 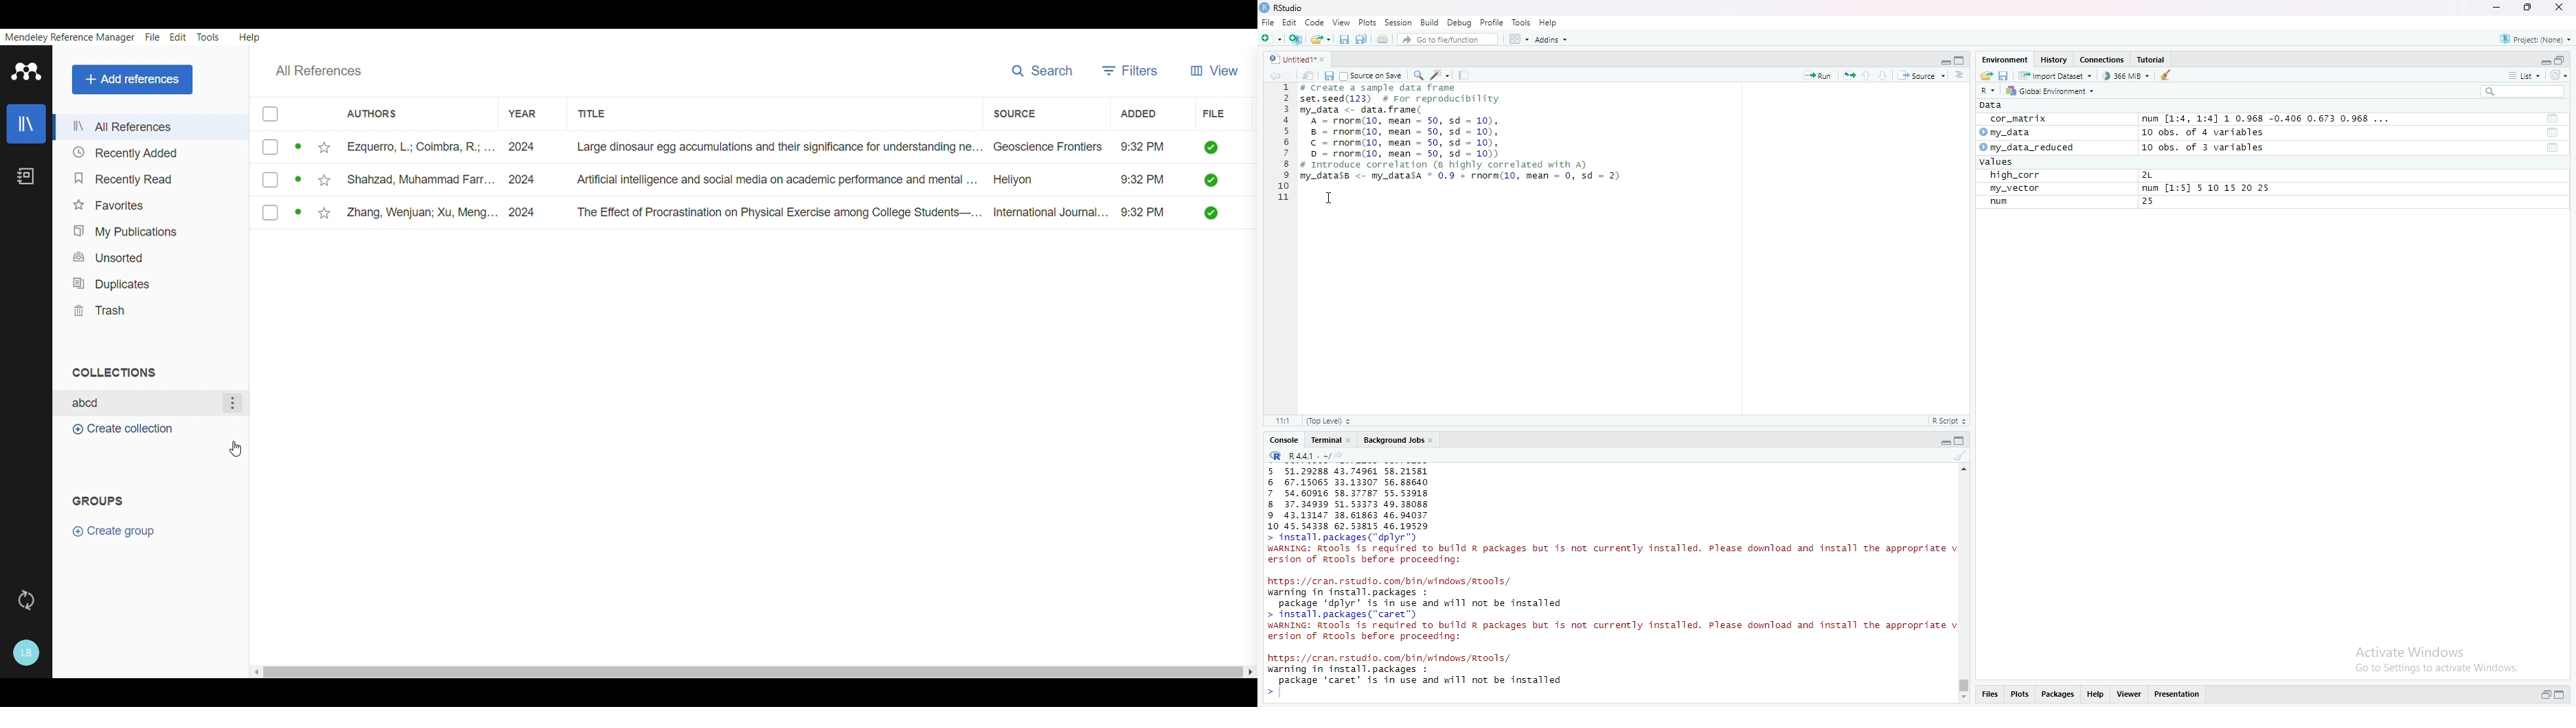 I want to click on my_data 10 obs. of 4 variables, so click(x=2122, y=132).